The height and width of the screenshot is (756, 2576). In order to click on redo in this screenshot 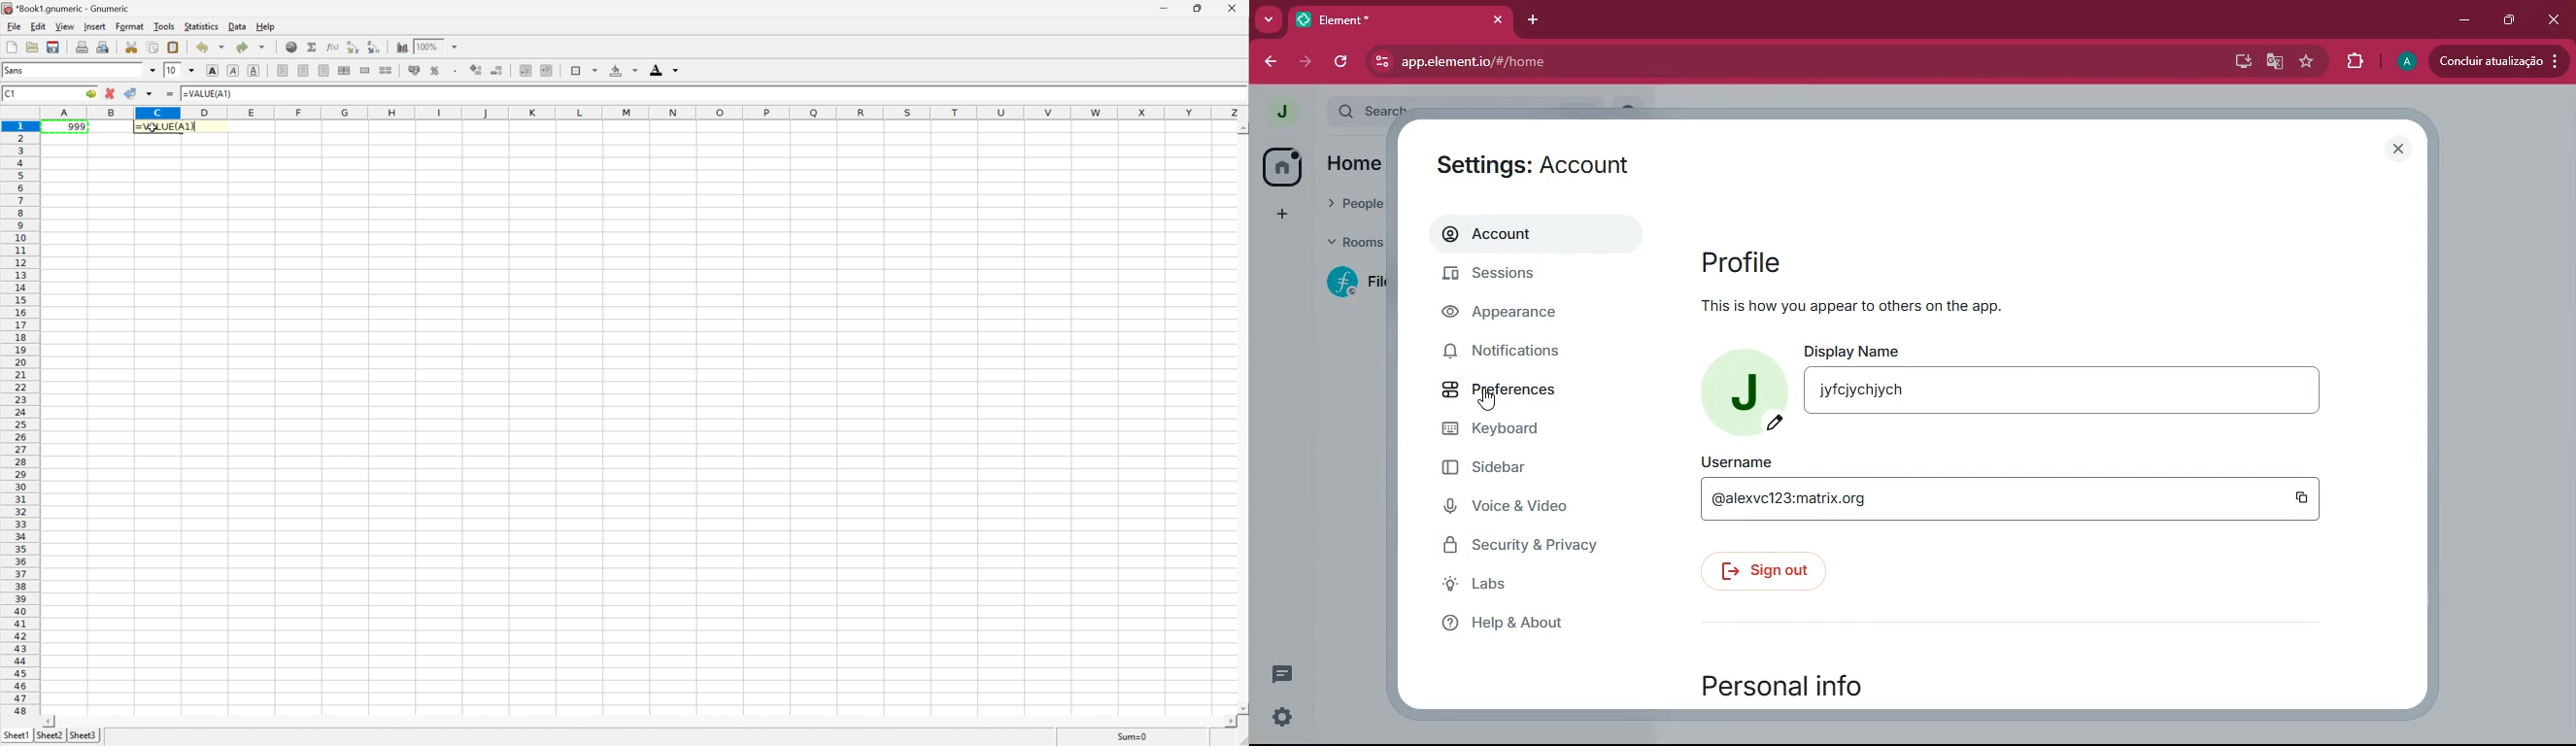, I will do `click(251, 46)`.